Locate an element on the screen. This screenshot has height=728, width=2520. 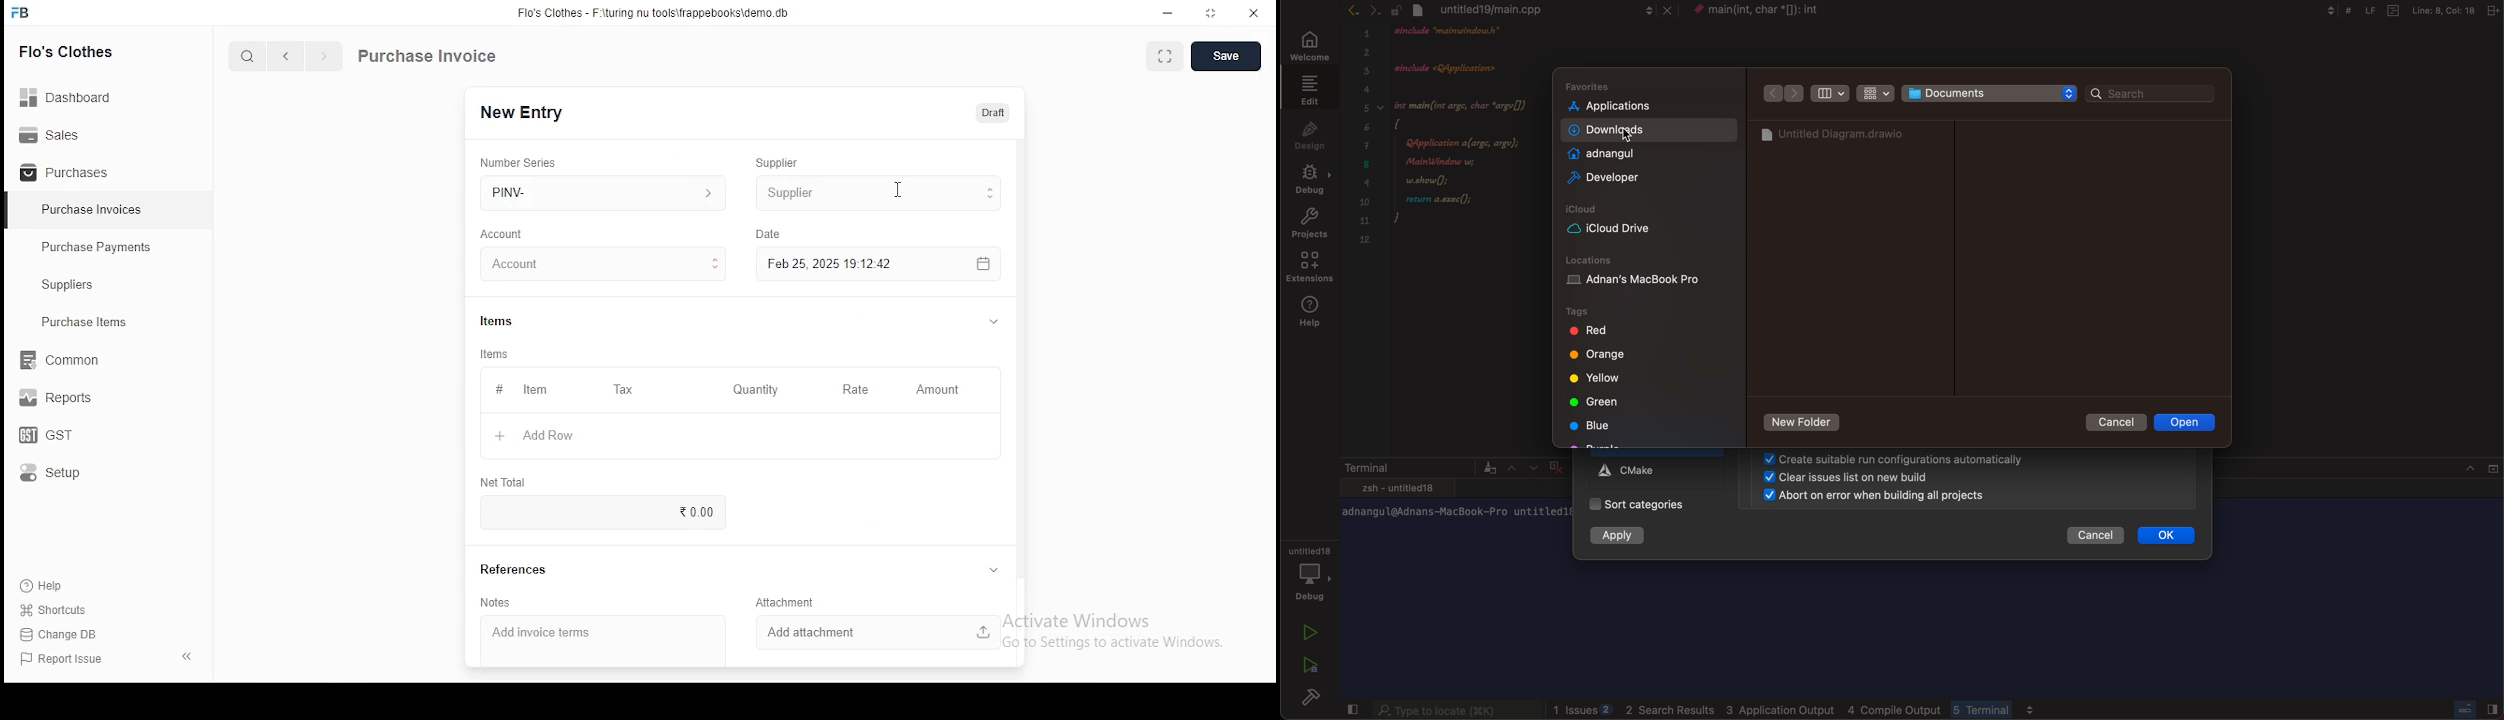
cursor is located at coordinates (1634, 142).